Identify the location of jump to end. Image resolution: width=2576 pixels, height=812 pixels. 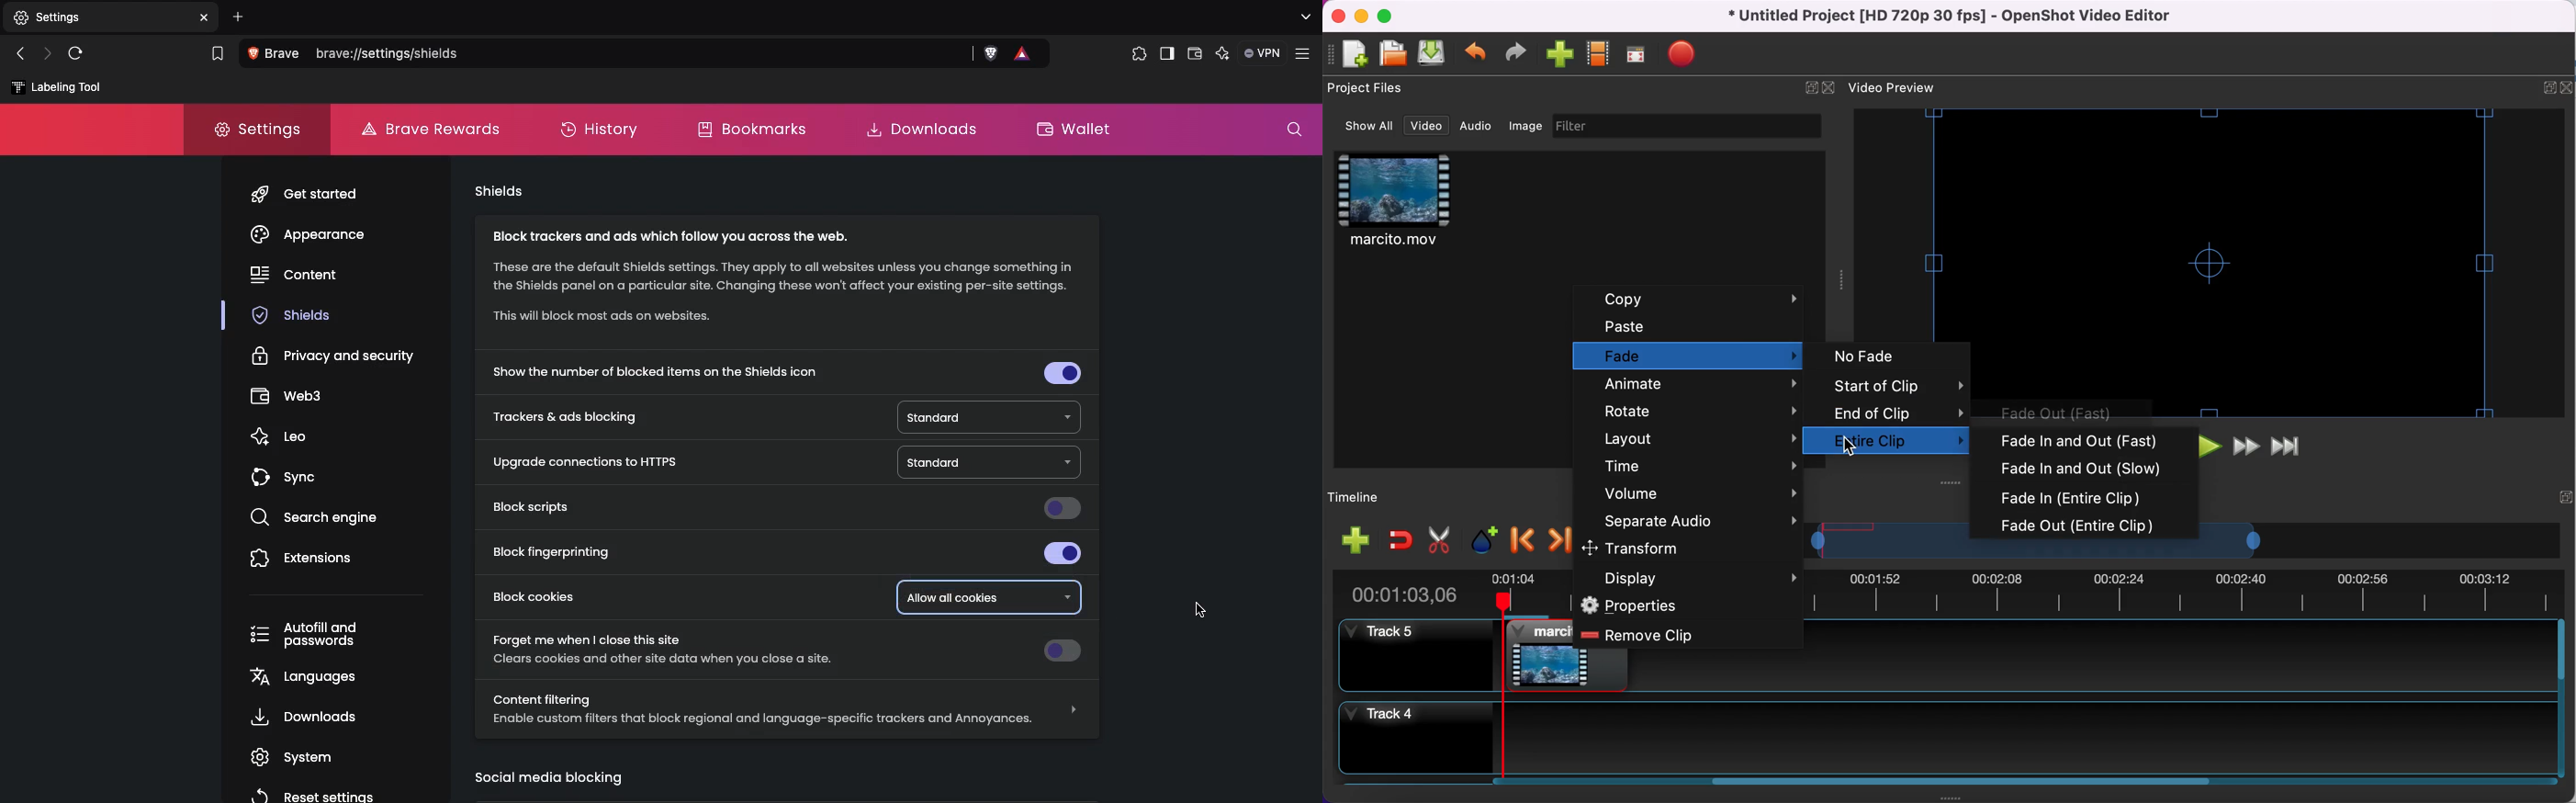
(2291, 447).